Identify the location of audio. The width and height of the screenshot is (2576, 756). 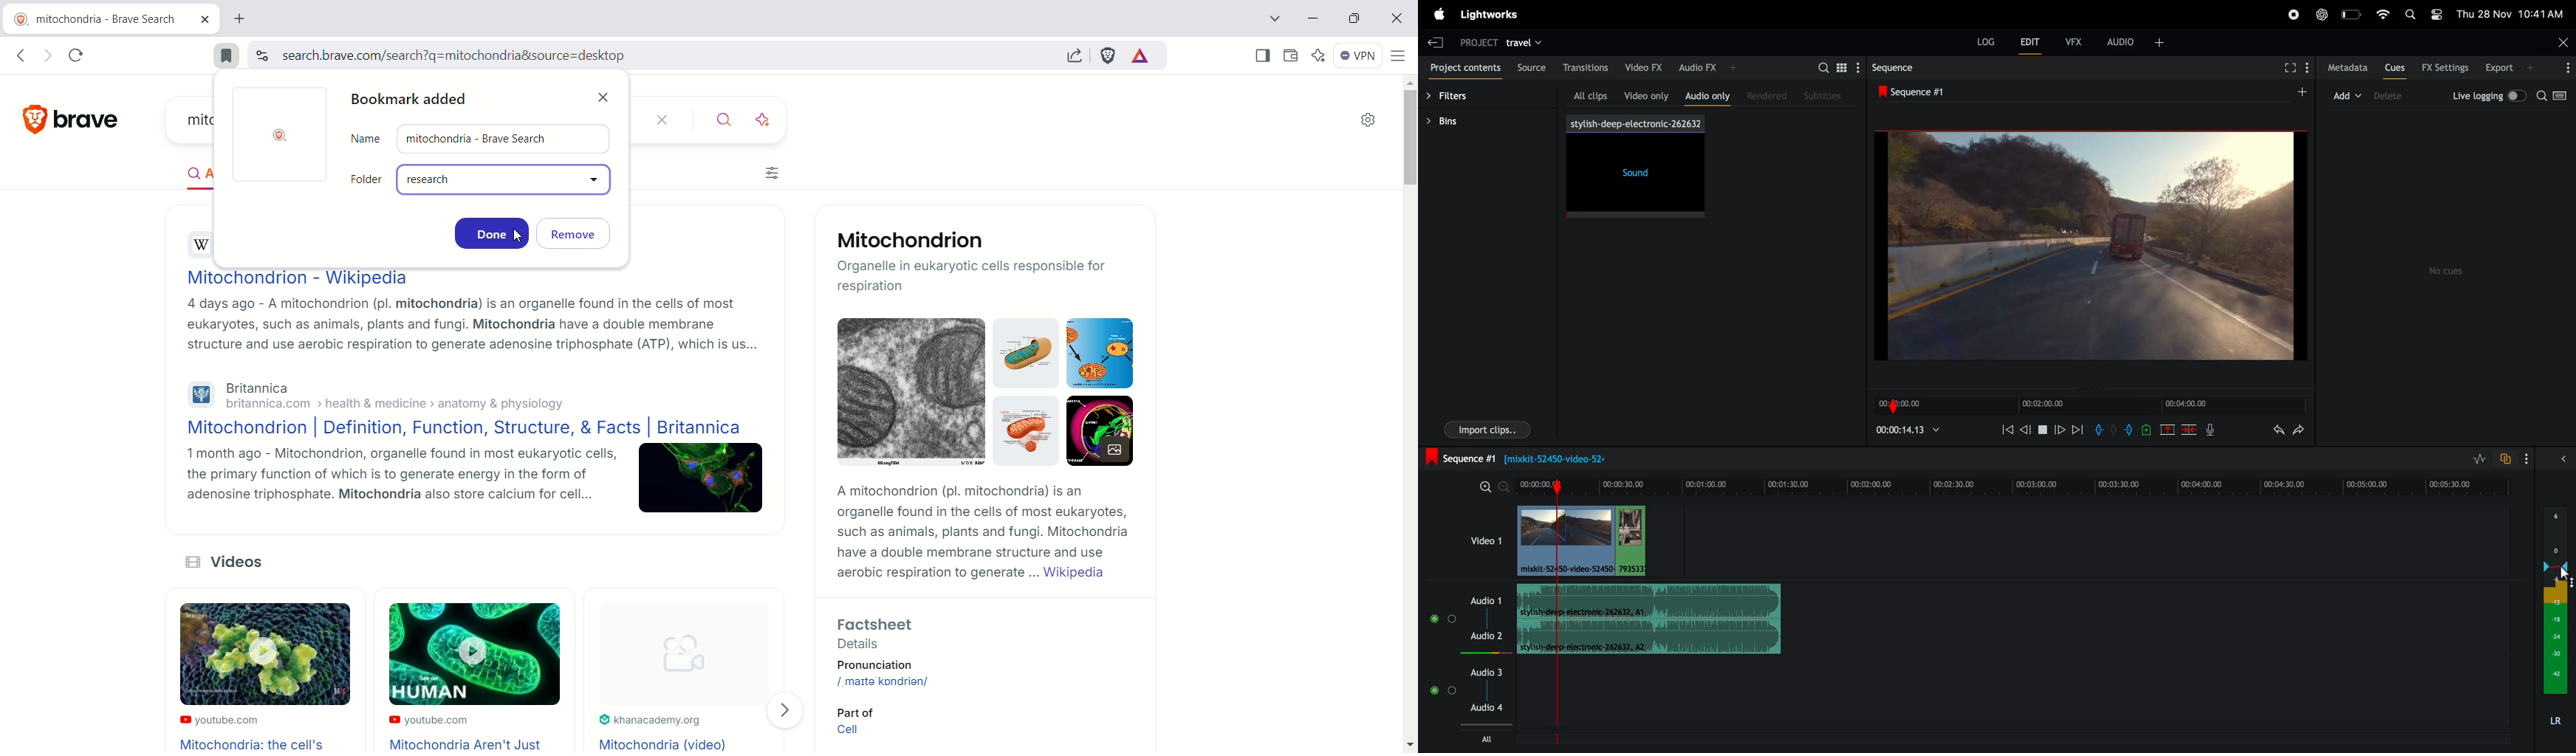
(2136, 41).